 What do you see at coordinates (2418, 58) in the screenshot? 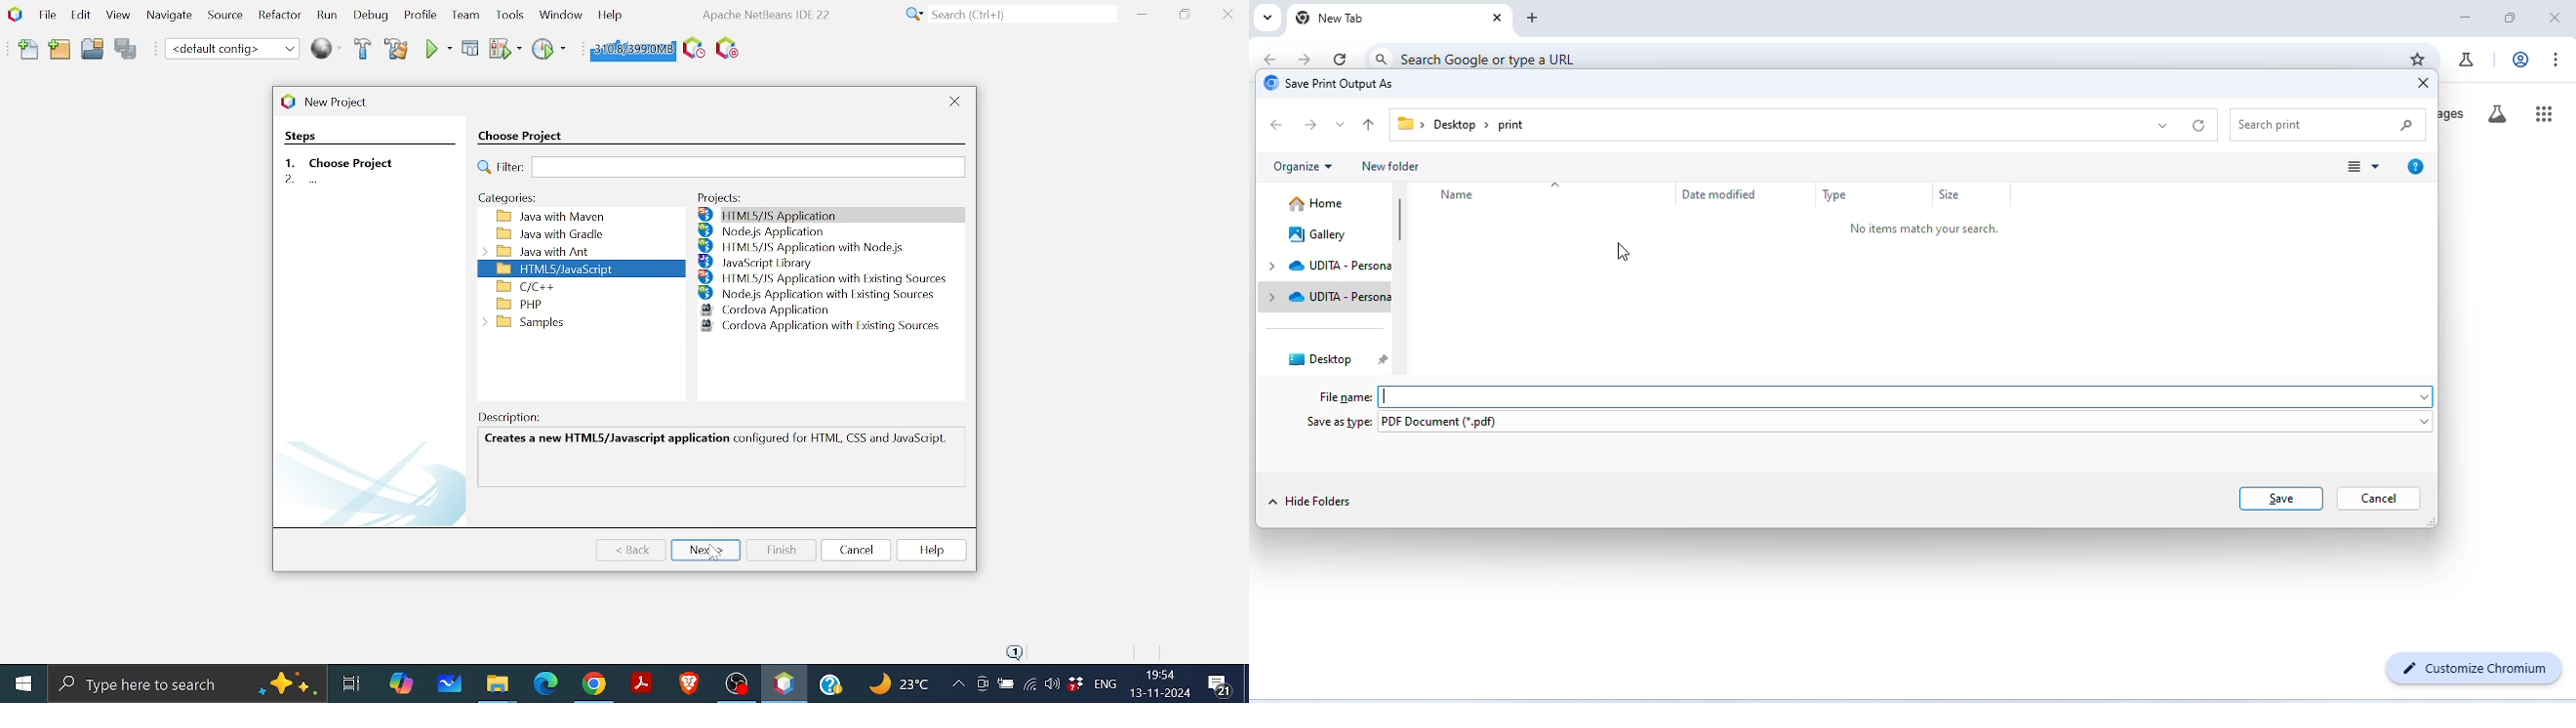
I see `bookmark` at bounding box center [2418, 58].